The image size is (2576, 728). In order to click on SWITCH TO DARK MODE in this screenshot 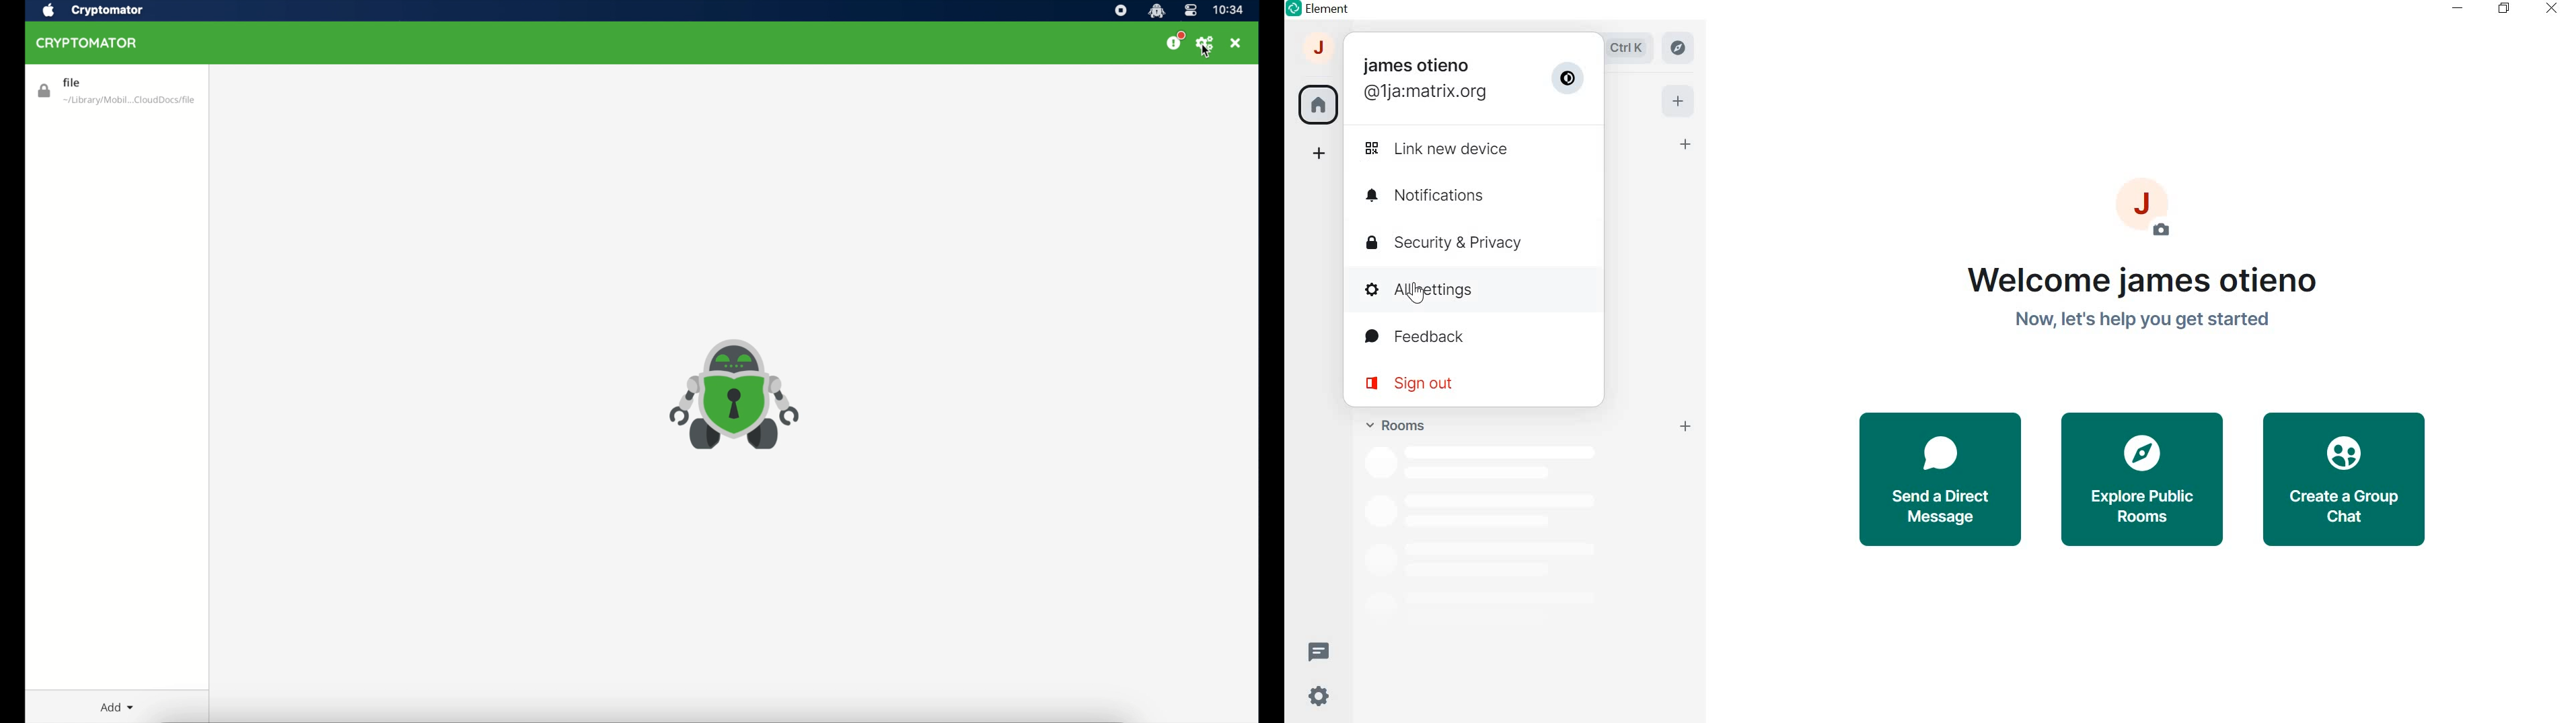, I will do `click(1570, 79)`.